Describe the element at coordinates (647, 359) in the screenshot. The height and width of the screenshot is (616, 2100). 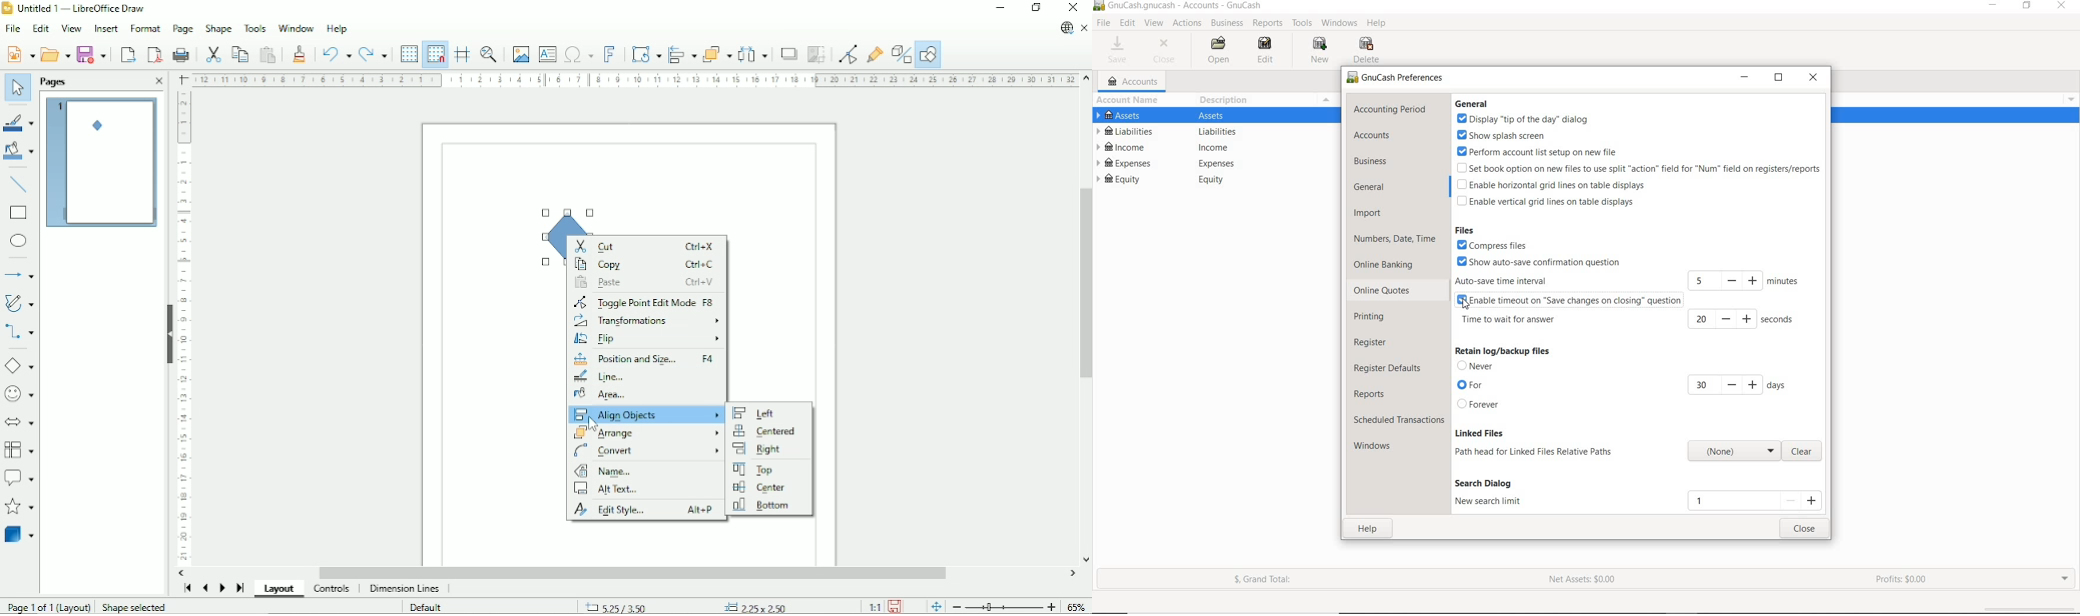
I see `Position and size` at that location.